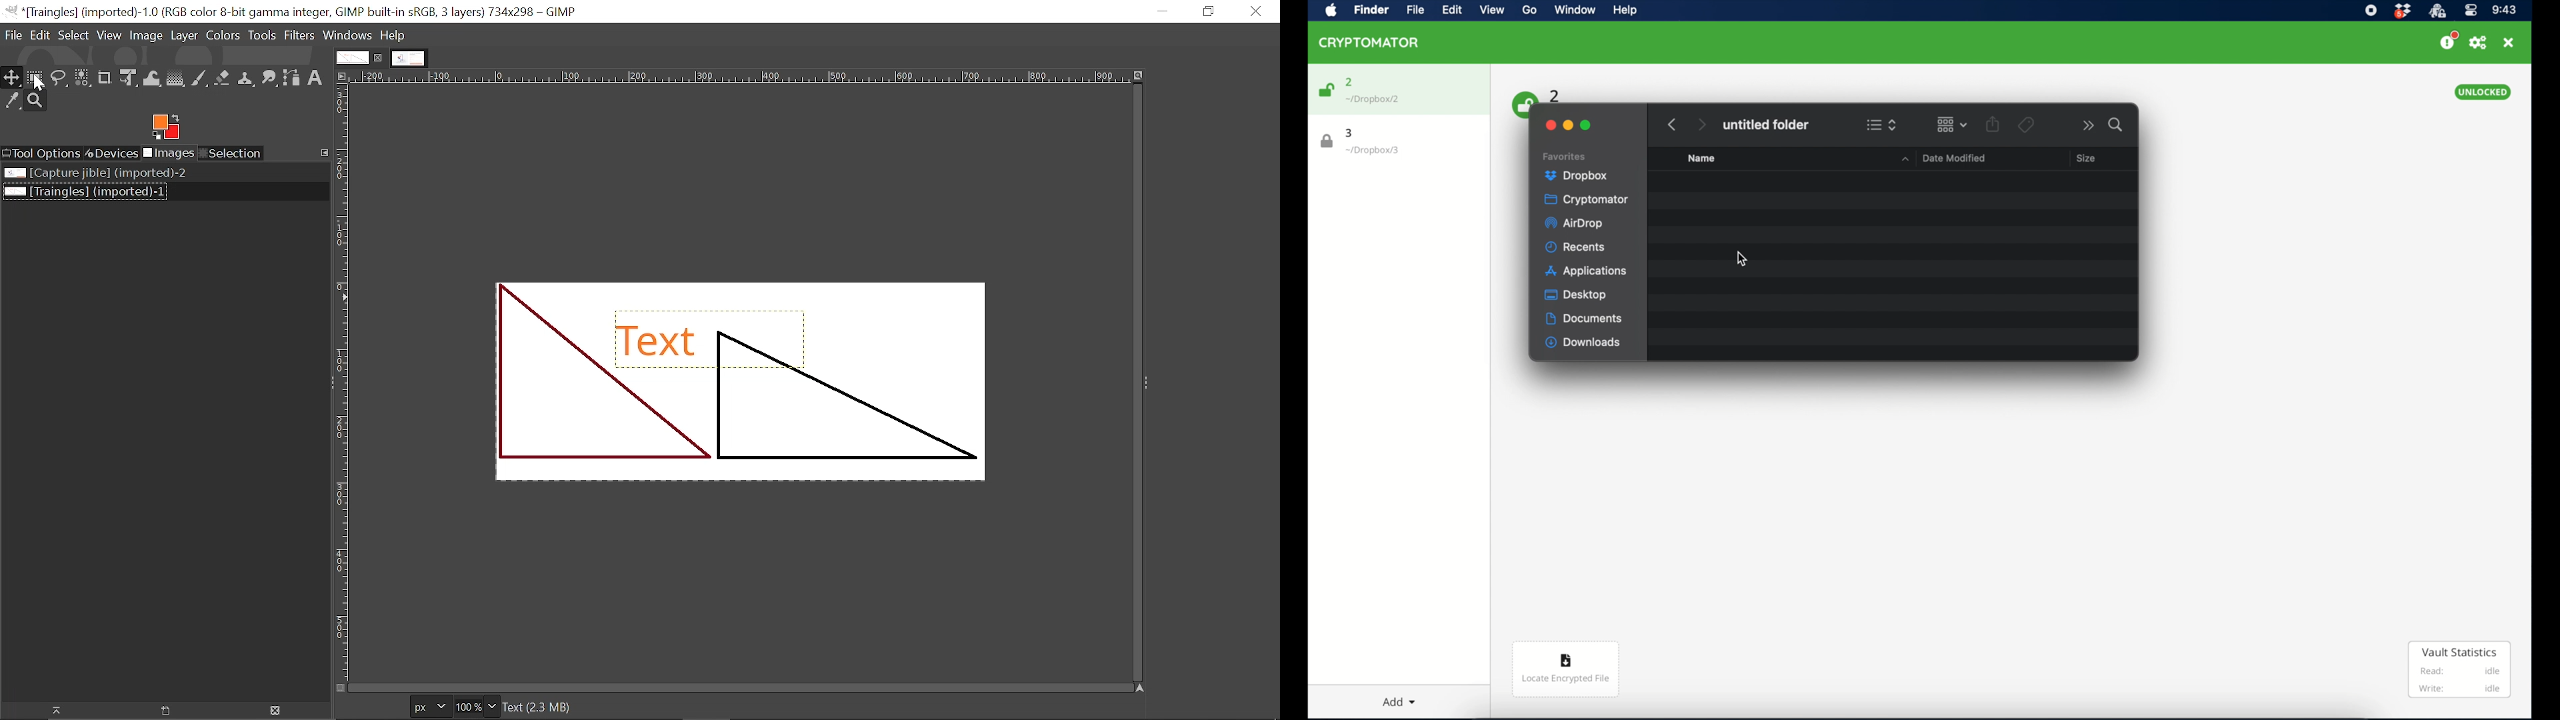 This screenshot has width=2576, height=728. What do you see at coordinates (1584, 319) in the screenshot?
I see `documents` at bounding box center [1584, 319].